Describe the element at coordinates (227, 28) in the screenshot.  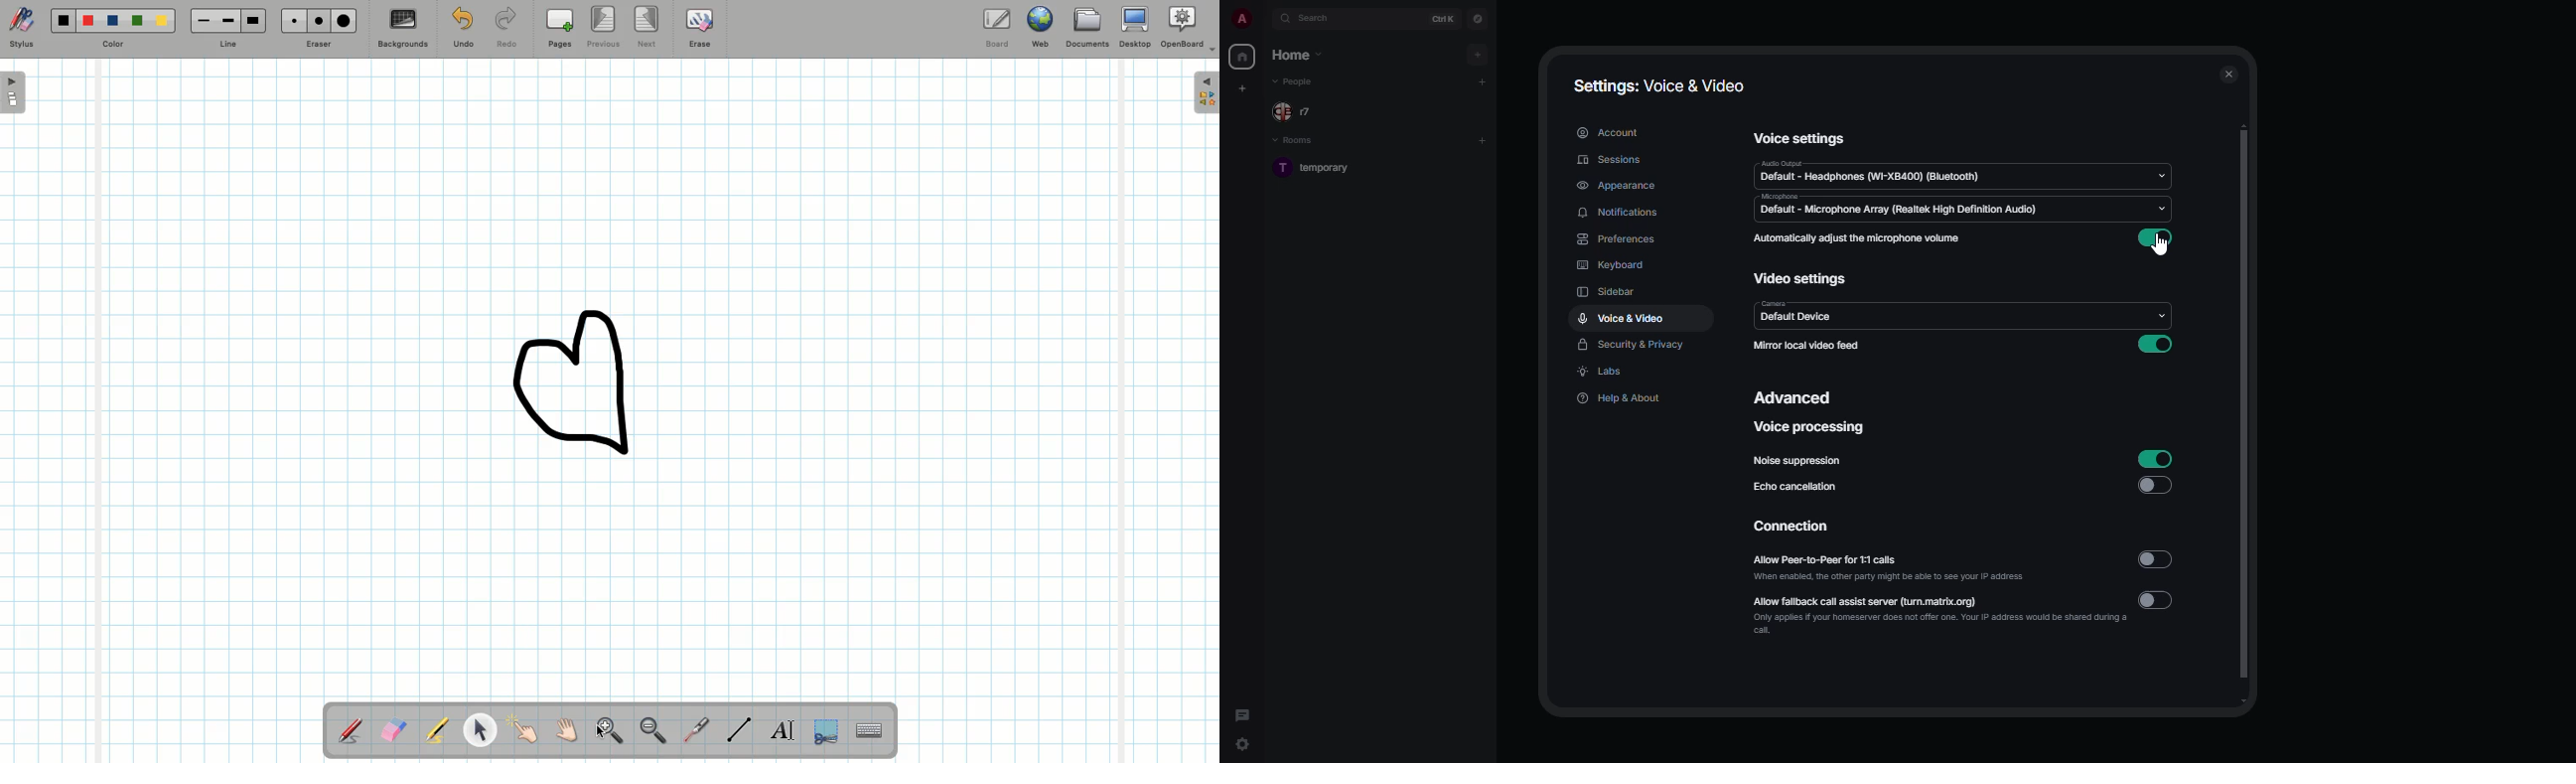
I see `Line` at that location.